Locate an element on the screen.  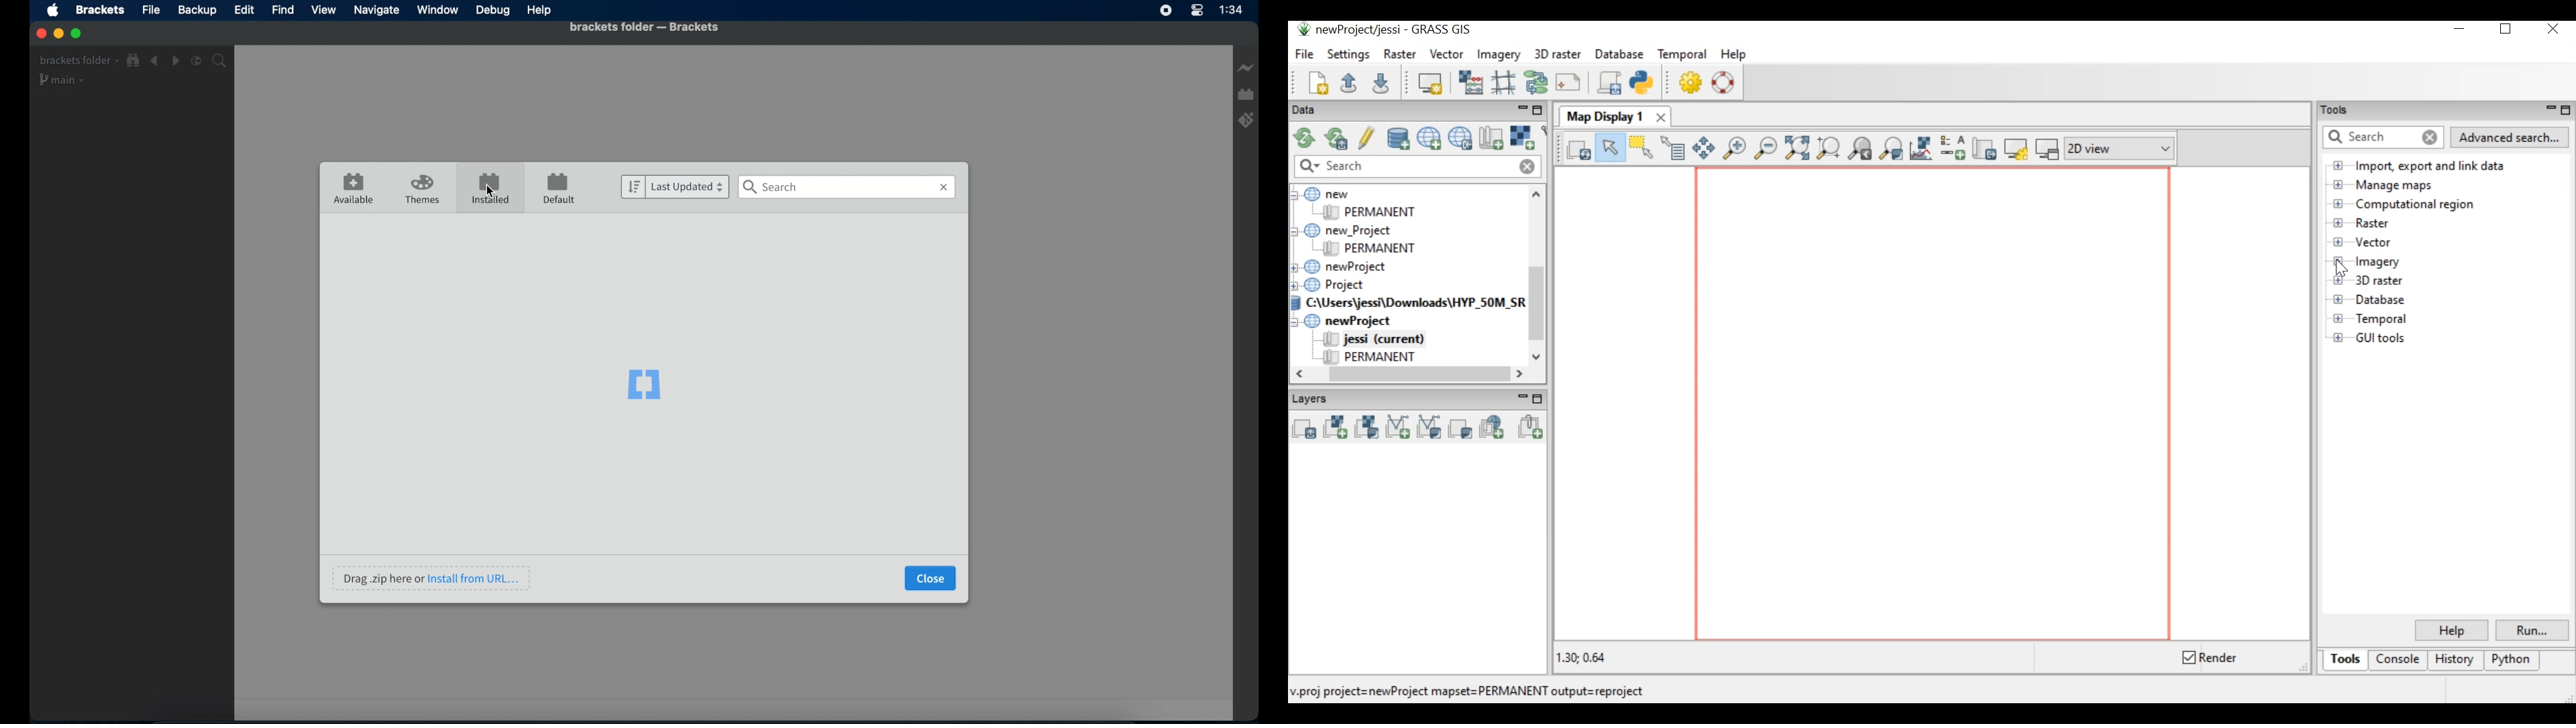
Brackets folder is located at coordinates (78, 61).